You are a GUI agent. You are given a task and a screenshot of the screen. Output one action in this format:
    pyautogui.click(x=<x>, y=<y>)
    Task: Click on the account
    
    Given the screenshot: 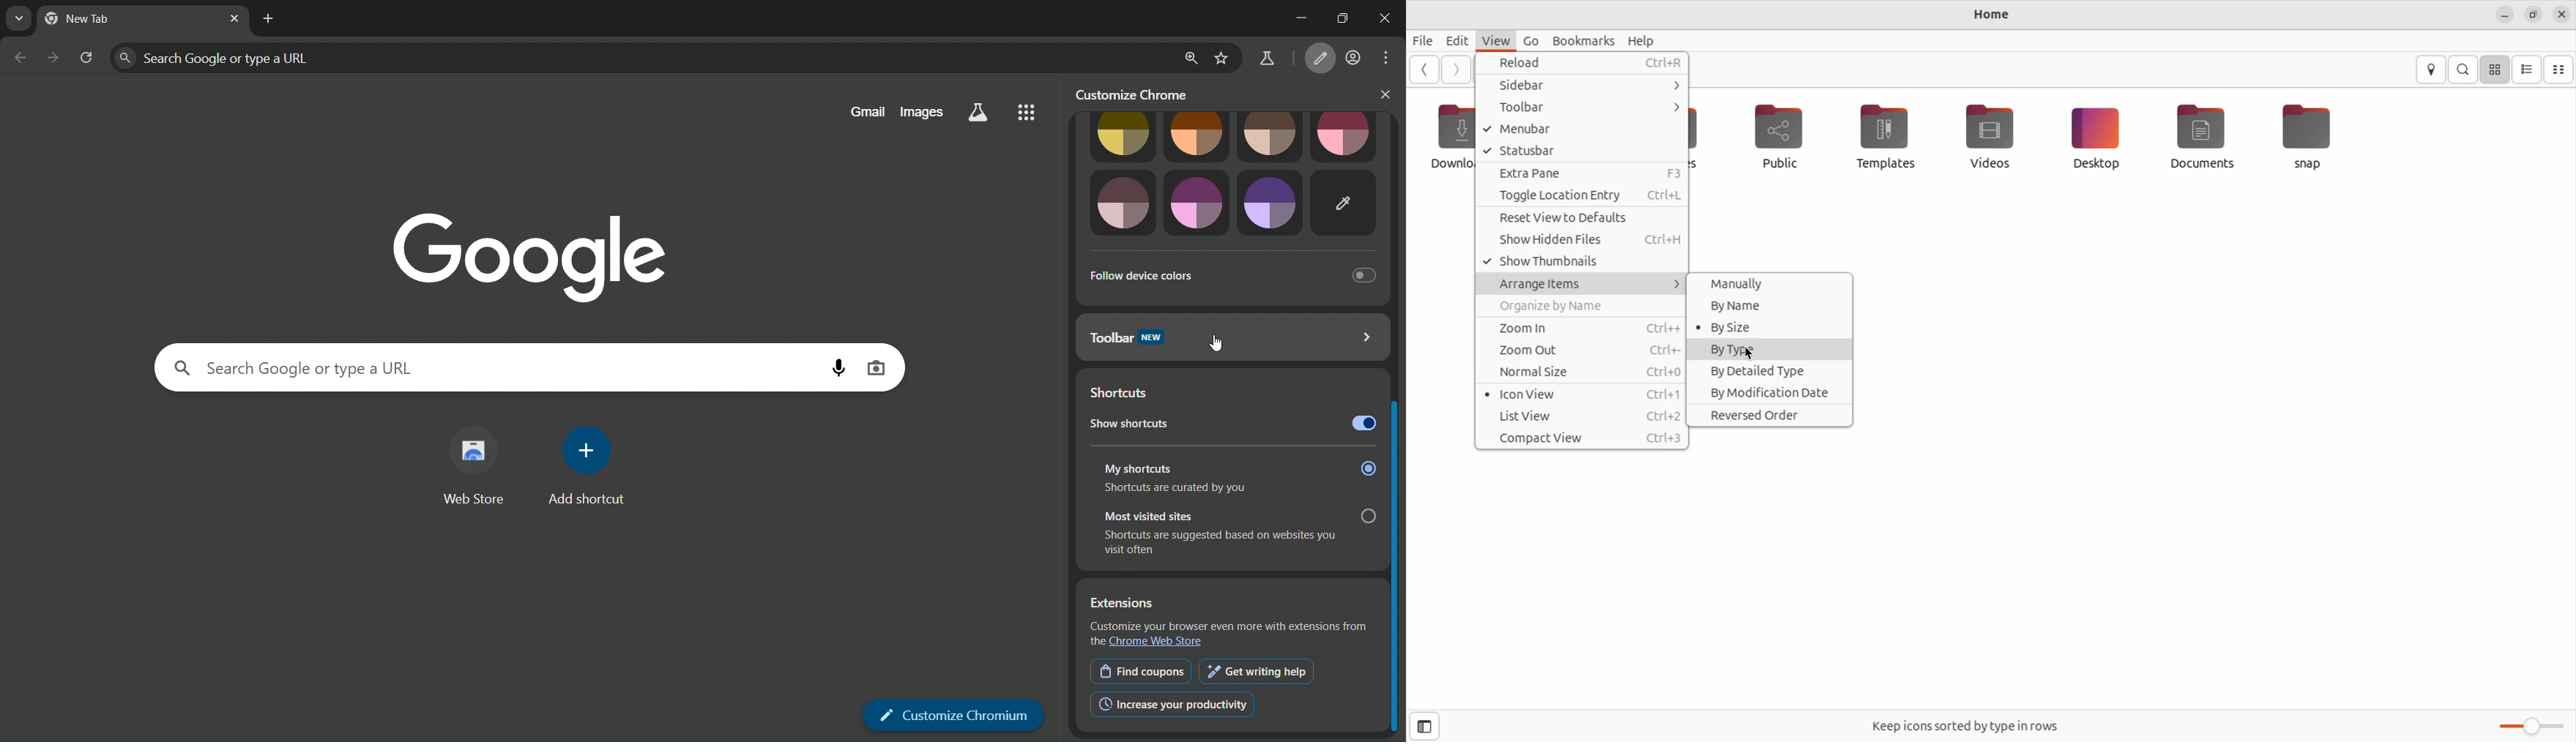 What is the action you would take?
    pyautogui.click(x=1355, y=56)
    